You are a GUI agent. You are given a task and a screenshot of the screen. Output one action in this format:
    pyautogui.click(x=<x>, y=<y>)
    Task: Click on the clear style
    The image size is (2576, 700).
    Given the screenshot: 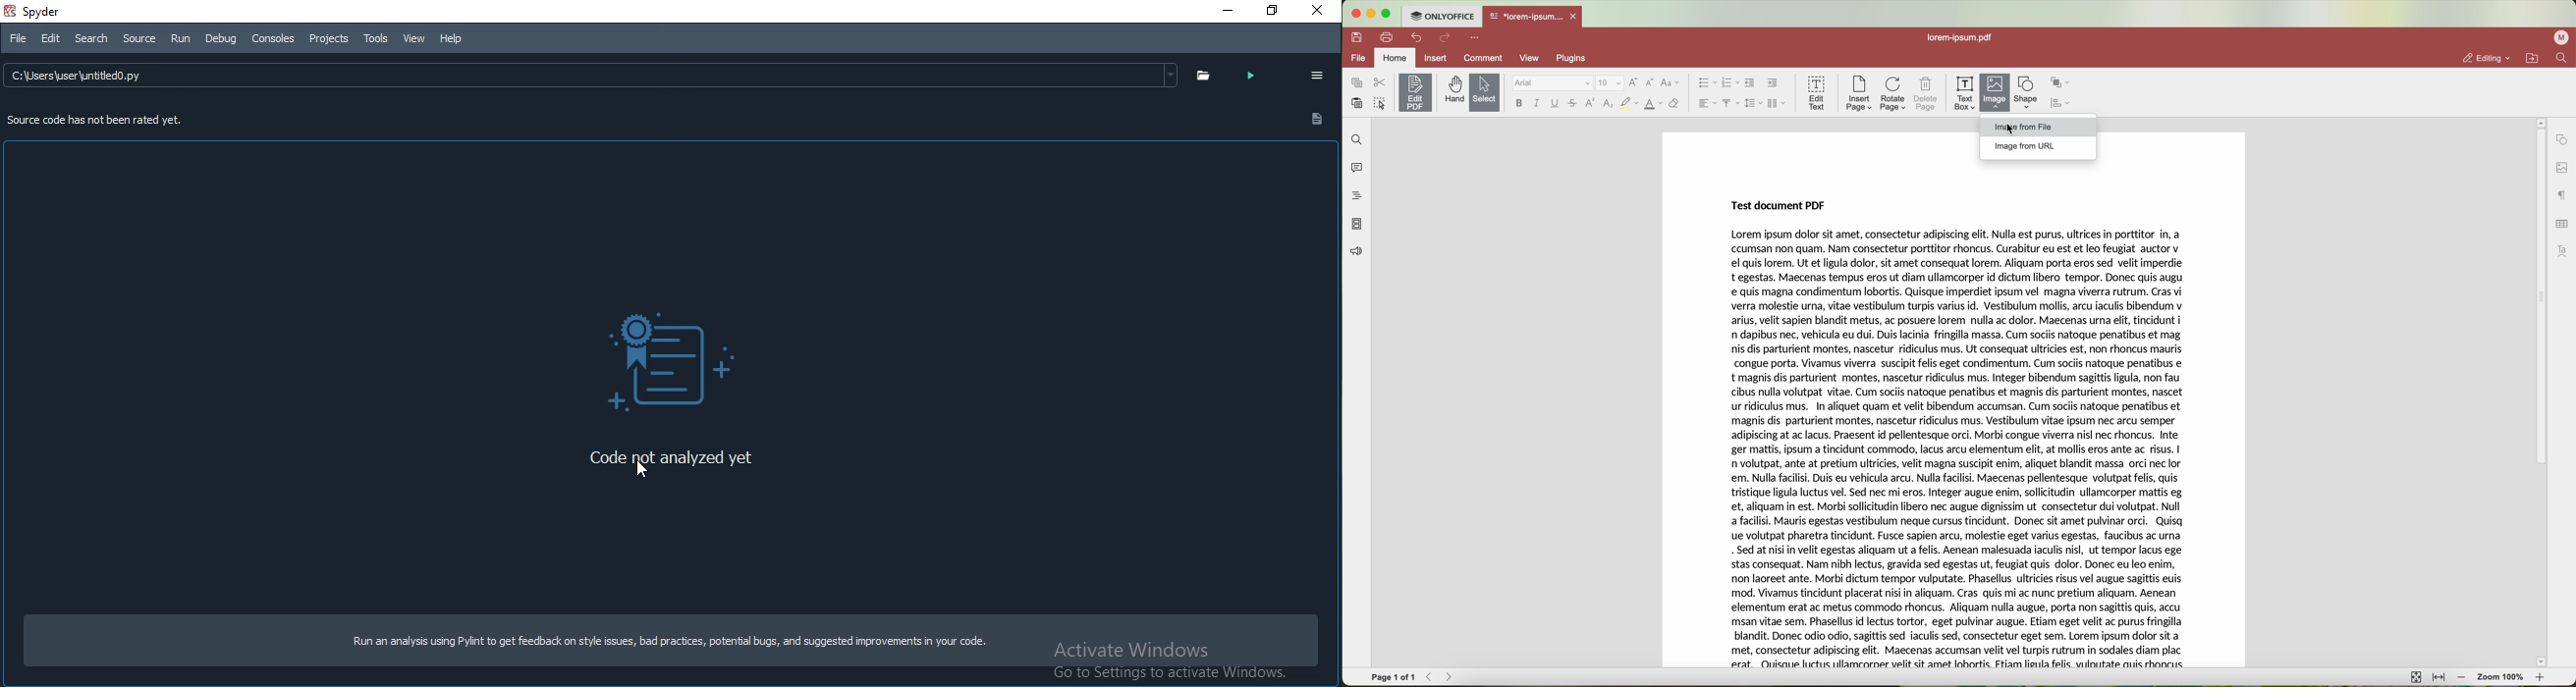 What is the action you would take?
    pyautogui.click(x=1674, y=104)
    